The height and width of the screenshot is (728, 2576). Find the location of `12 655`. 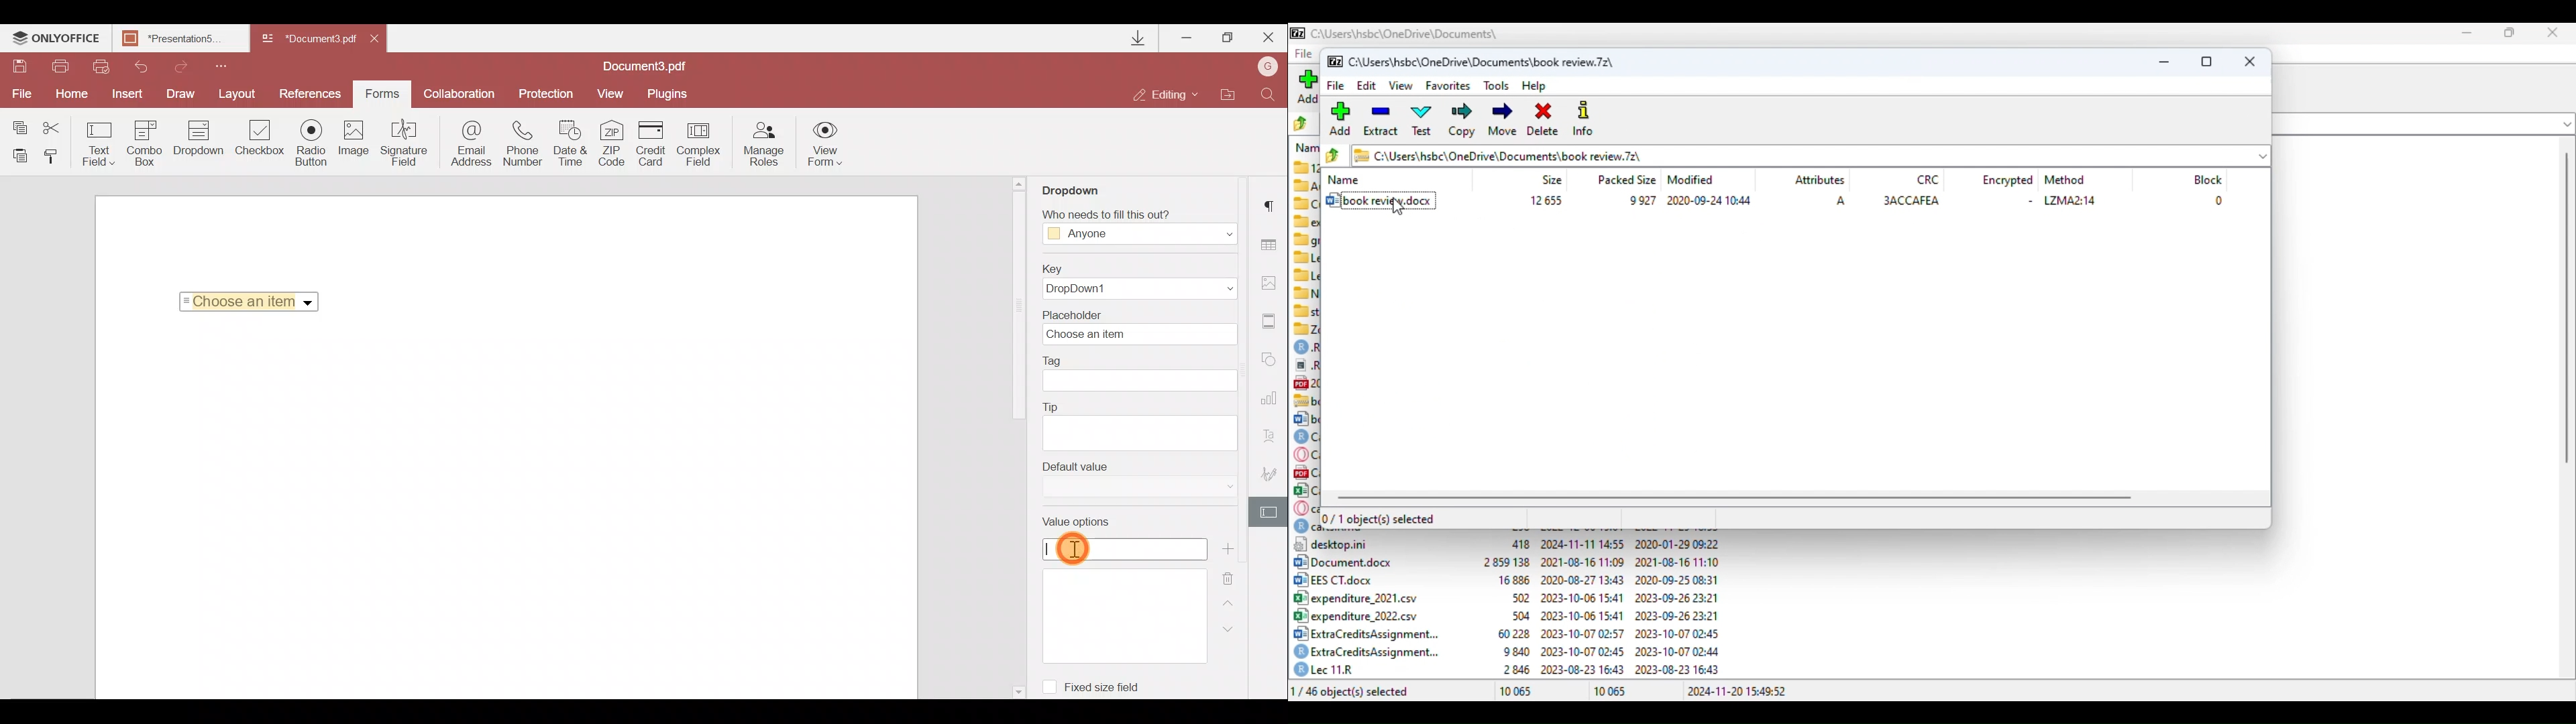

12 655 is located at coordinates (1546, 200).